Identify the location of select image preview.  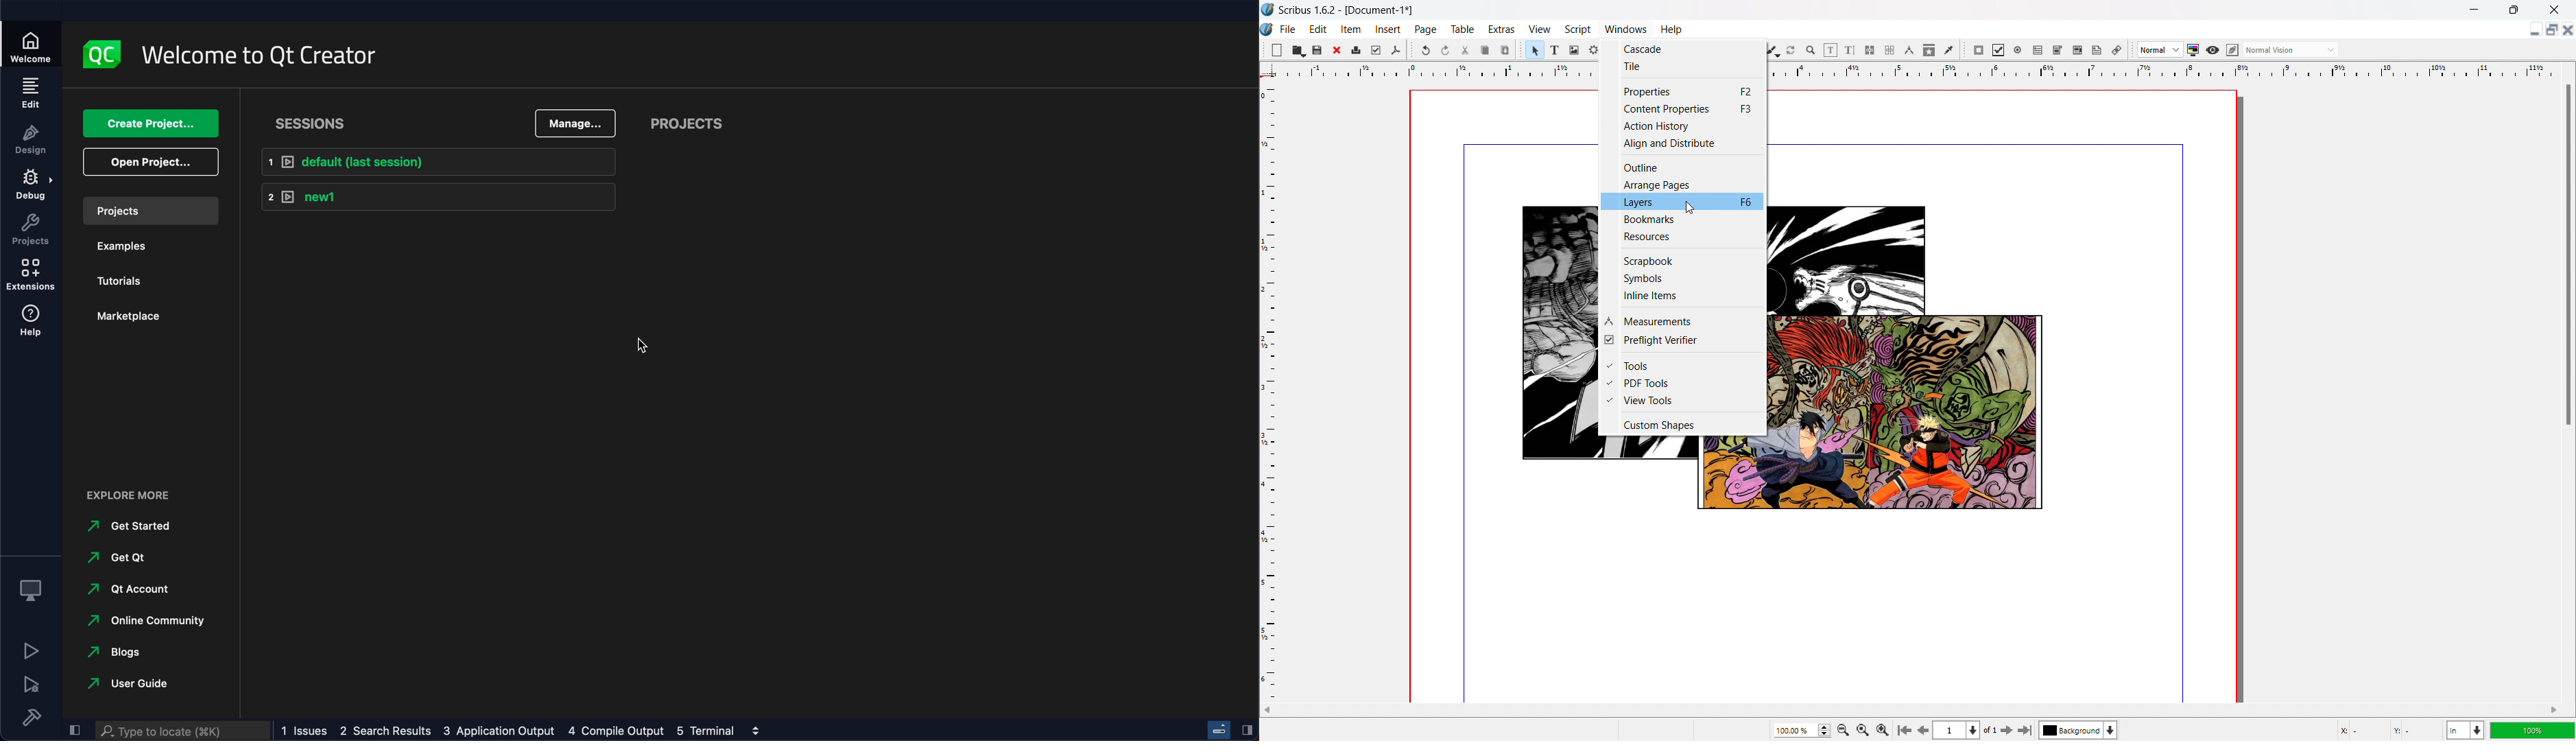
(2160, 49).